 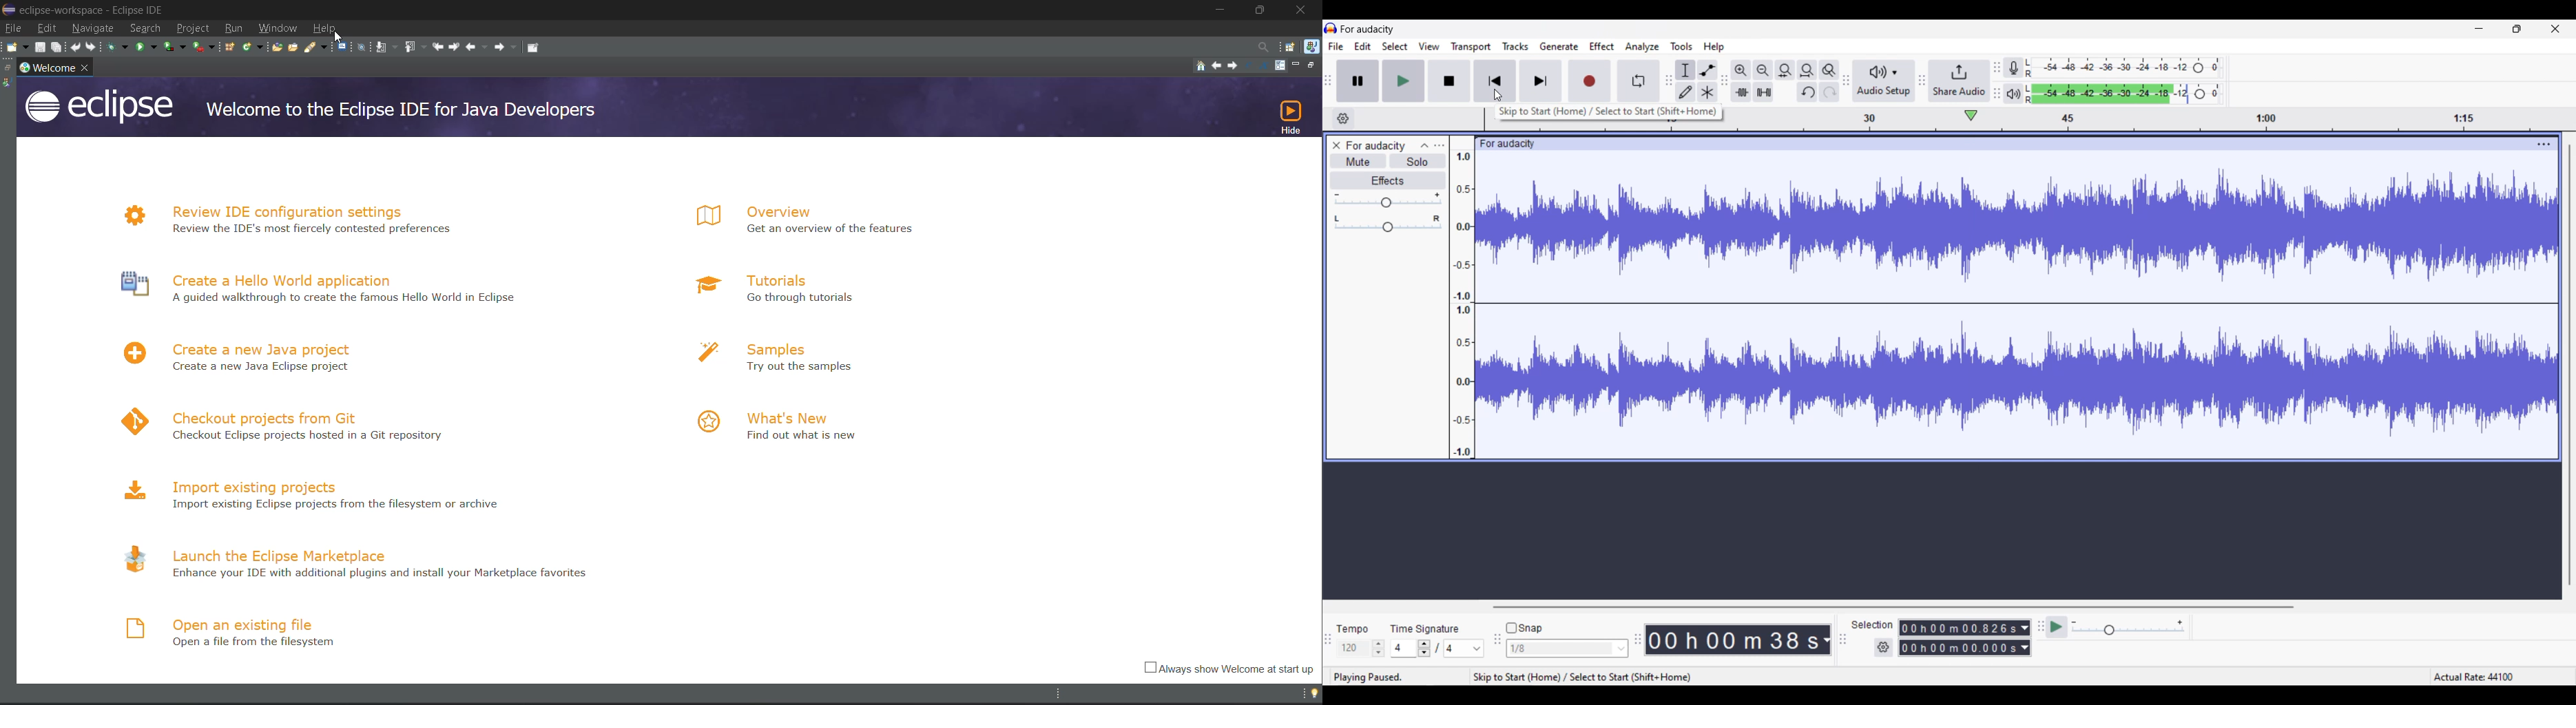 I want to click on Snap options, so click(x=1568, y=648).